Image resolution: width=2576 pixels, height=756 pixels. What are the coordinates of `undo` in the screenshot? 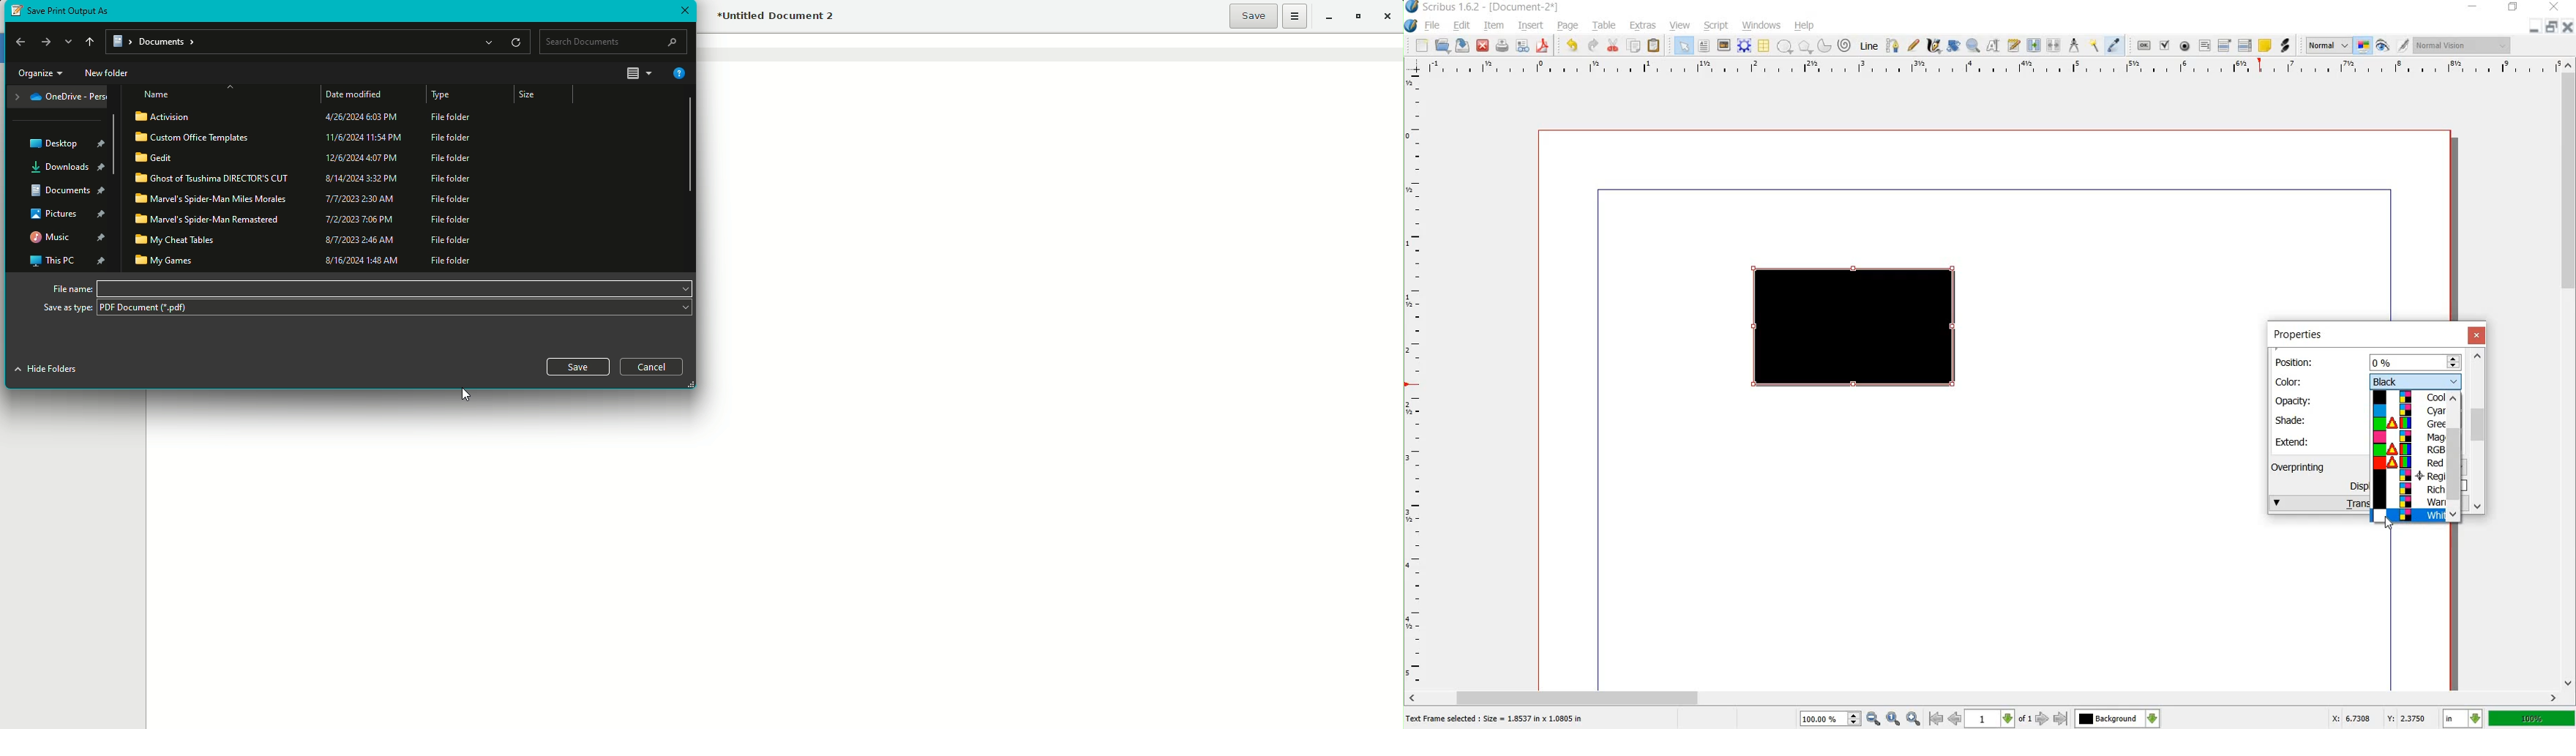 It's located at (1574, 46).